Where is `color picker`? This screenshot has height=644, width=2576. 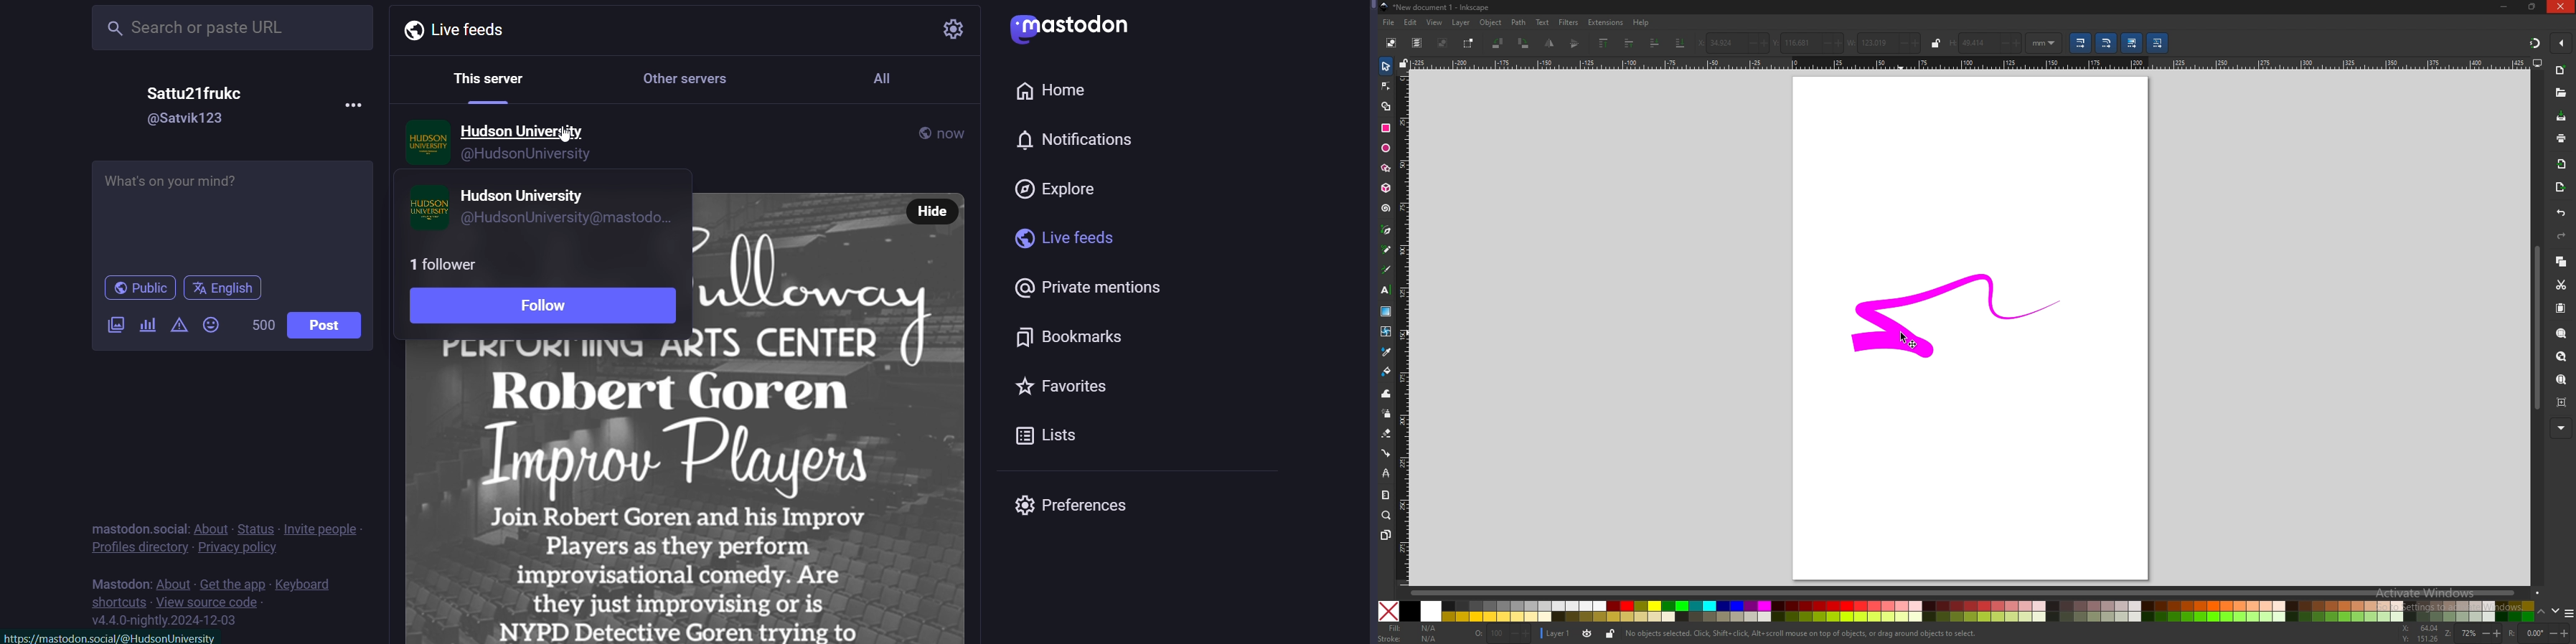
color picker is located at coordinates (1386, 352).